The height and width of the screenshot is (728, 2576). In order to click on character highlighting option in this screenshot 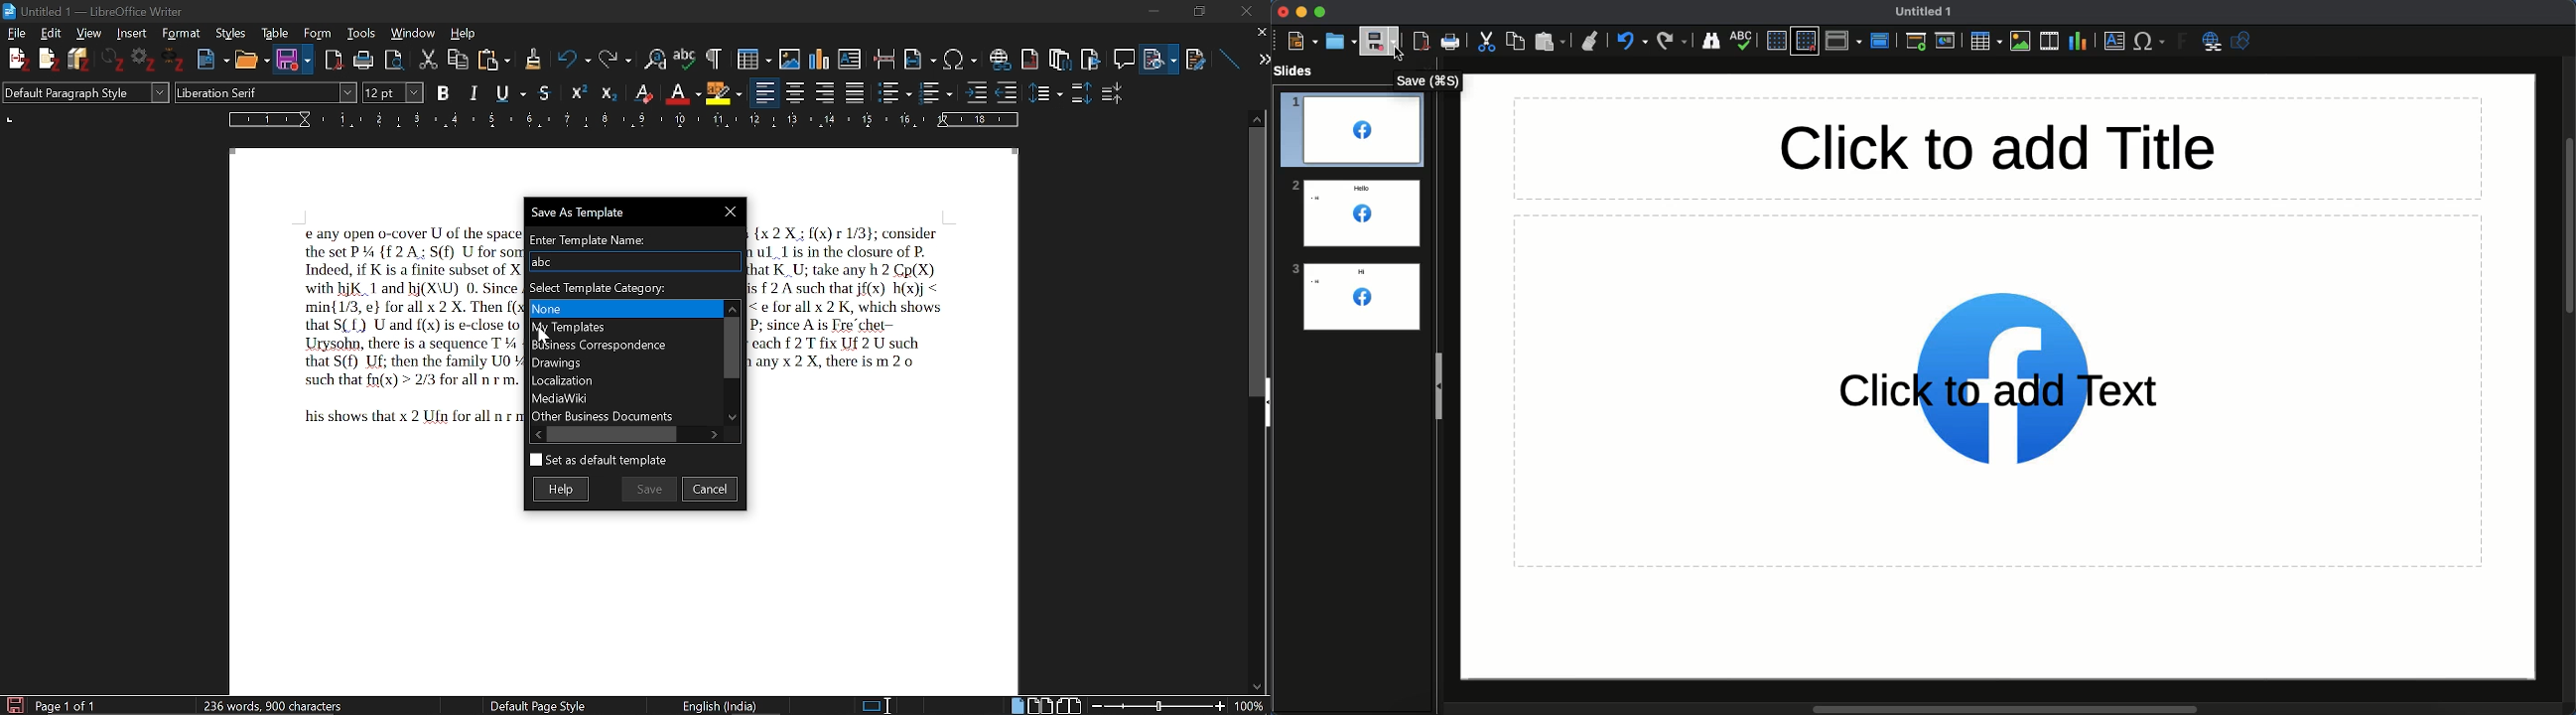, I will do `click(723, 91)`.